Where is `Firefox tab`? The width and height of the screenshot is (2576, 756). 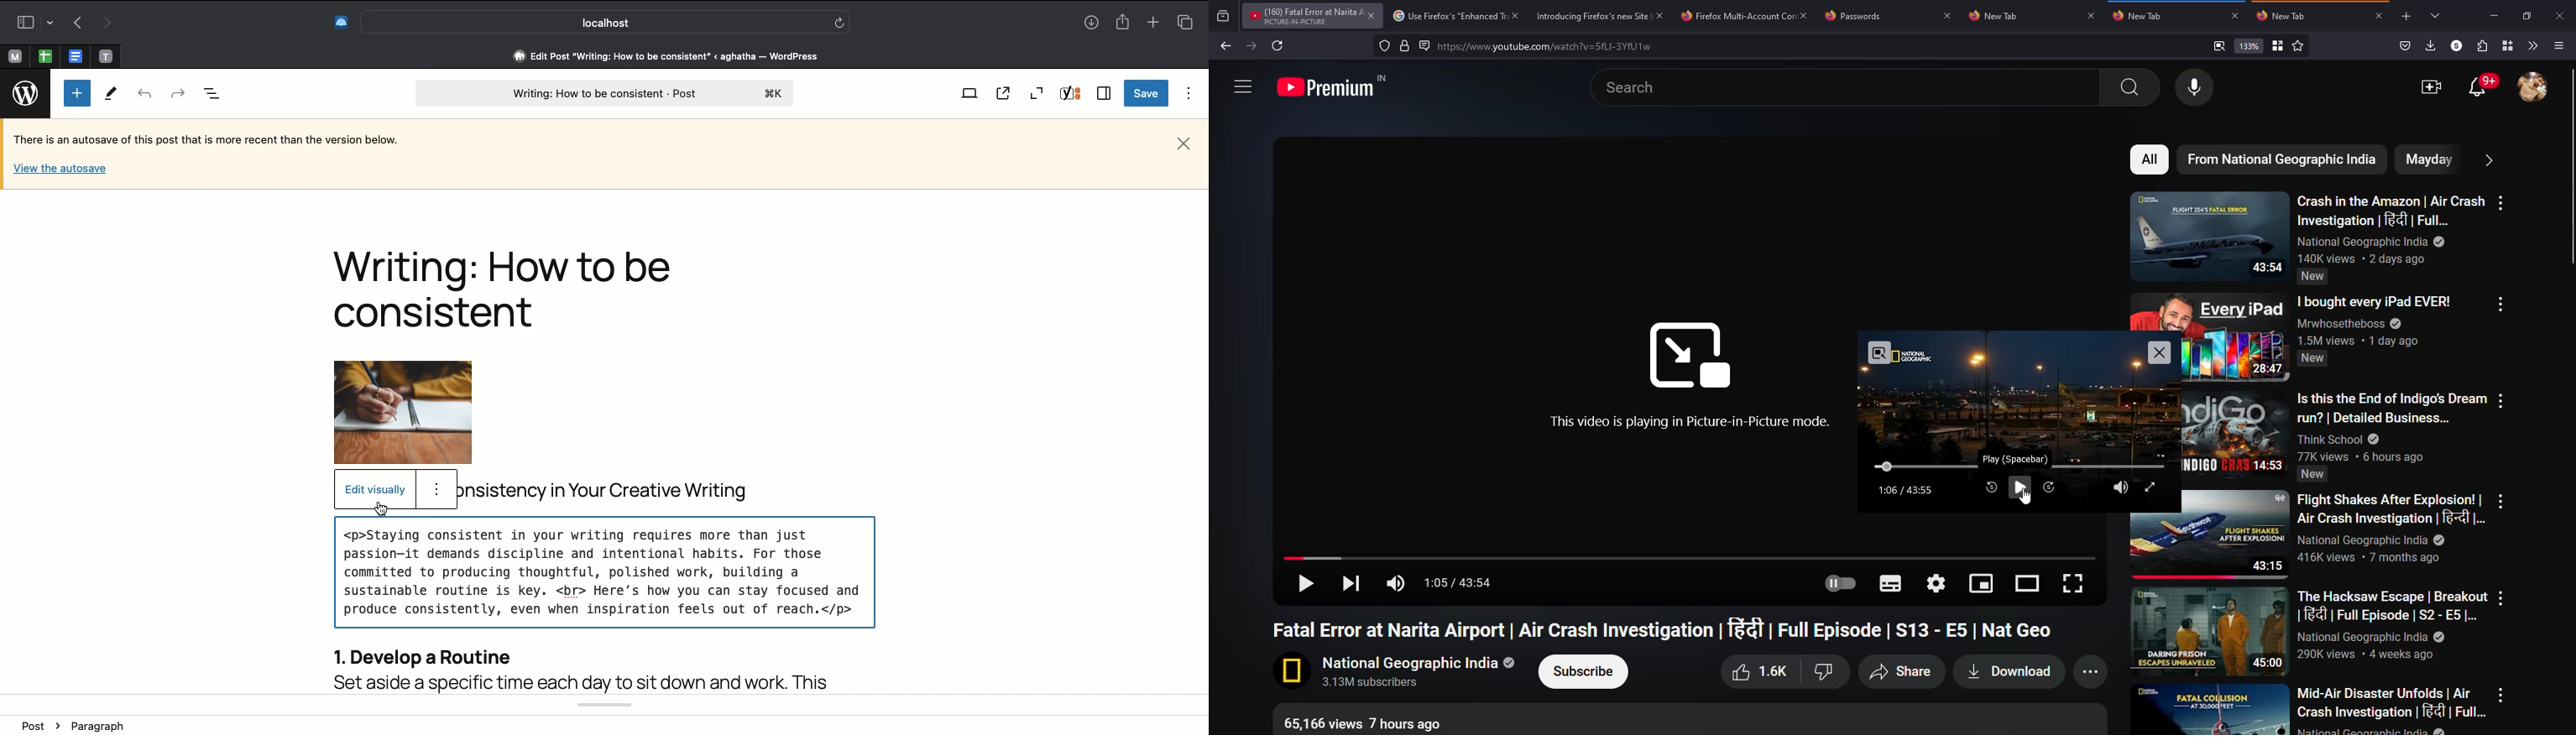
Firefox tab is located at coordinates (1735, 16).